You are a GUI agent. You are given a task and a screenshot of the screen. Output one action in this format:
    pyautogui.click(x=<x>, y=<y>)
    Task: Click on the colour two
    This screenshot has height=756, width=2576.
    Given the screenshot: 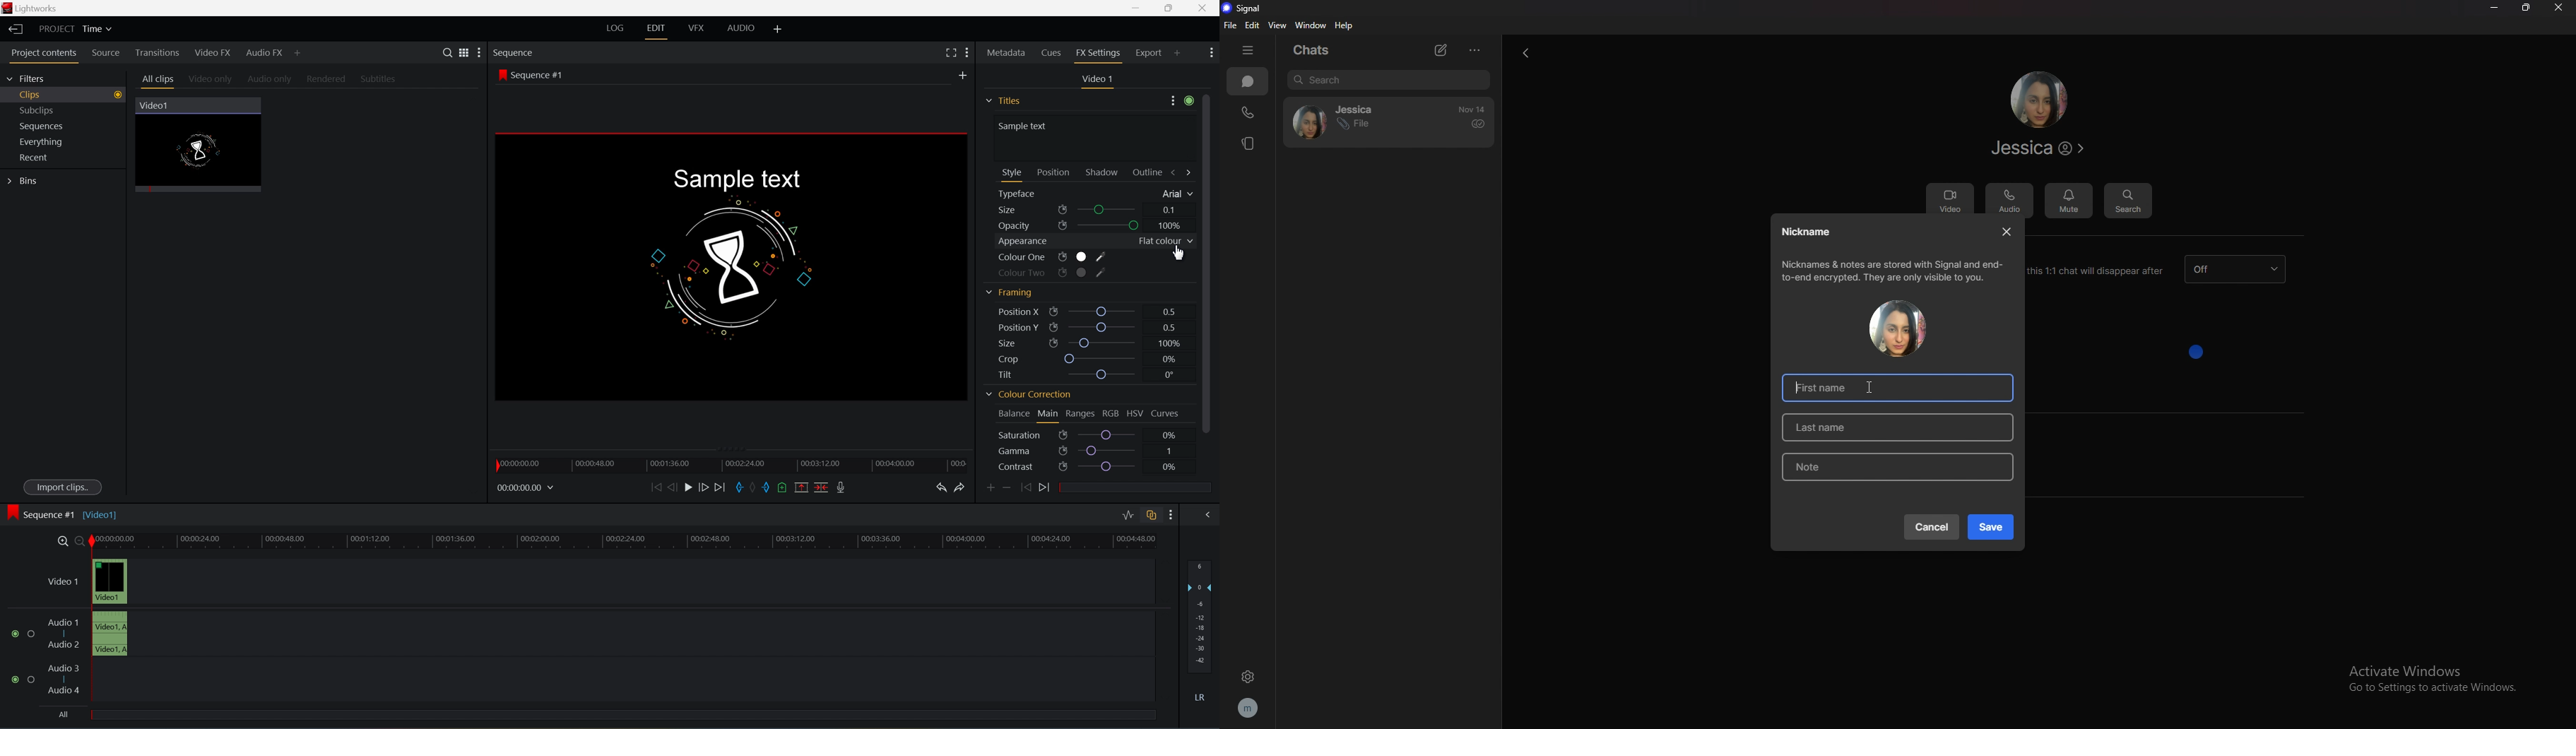 What is the action you would take?
    pyautogui.click(x=1049, y=273)
    